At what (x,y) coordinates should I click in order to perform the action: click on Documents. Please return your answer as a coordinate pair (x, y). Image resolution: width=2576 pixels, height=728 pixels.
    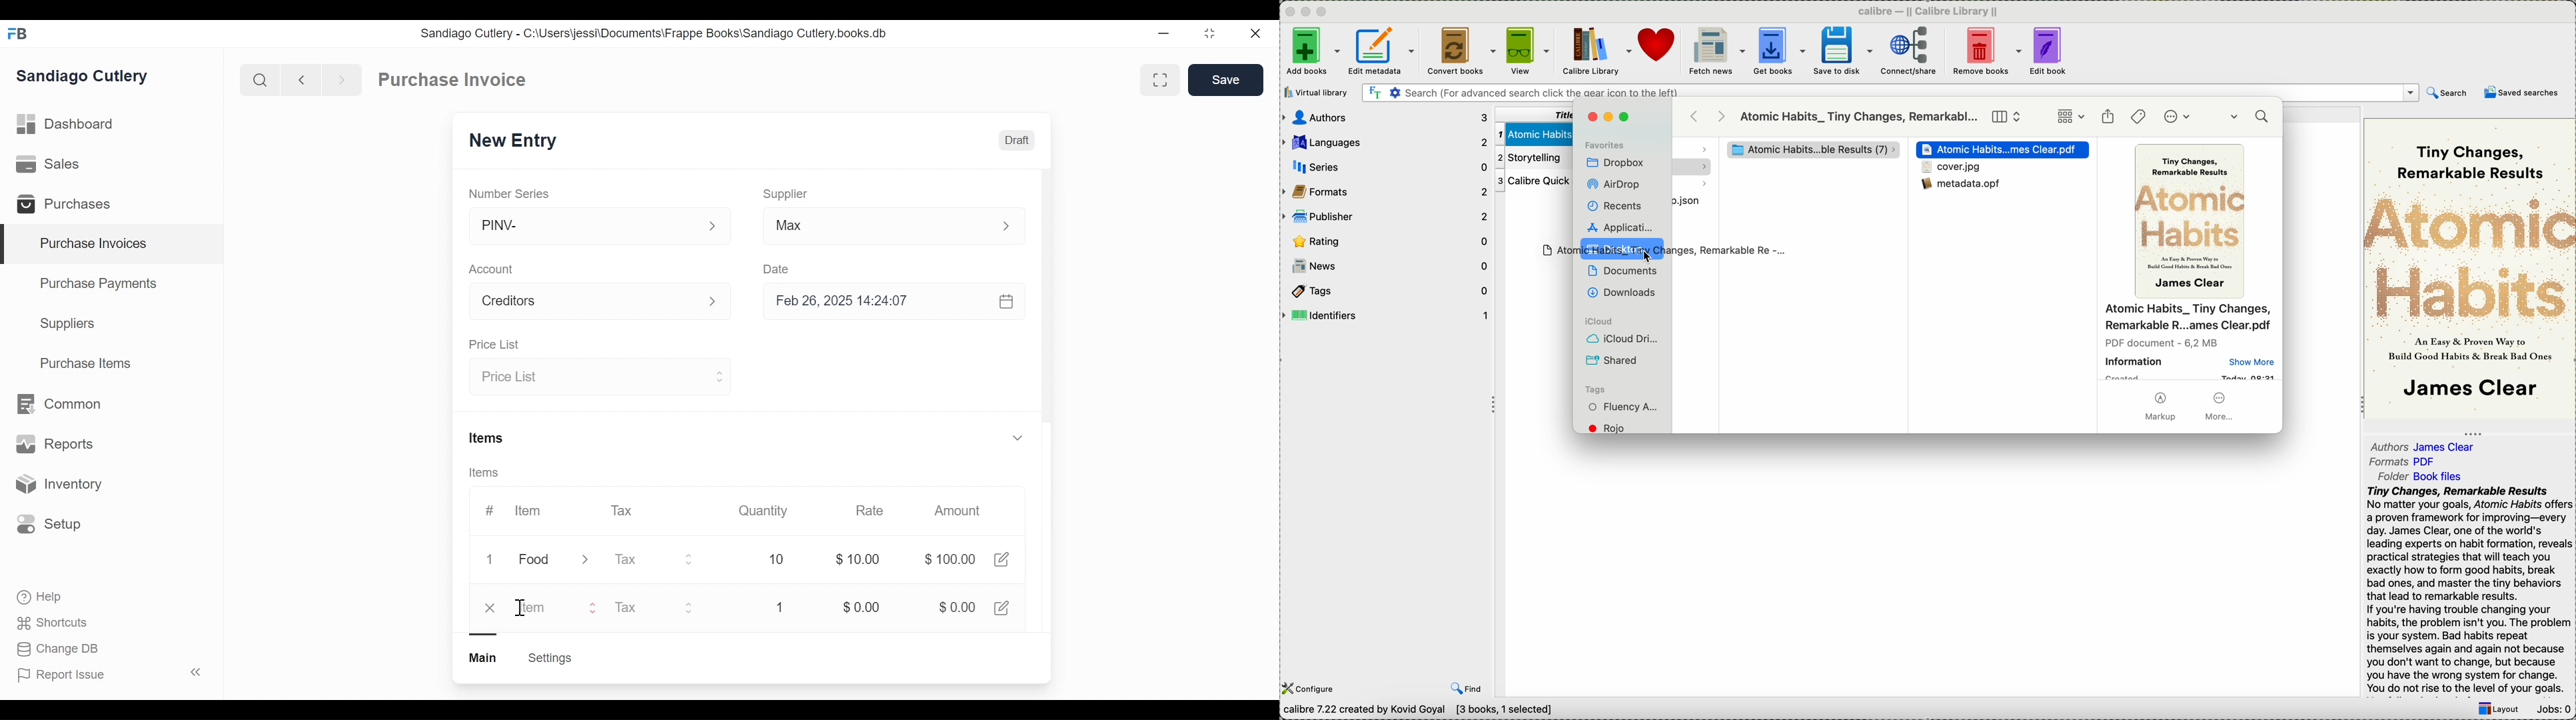
    Looking at the image, I should click on (1623, 270).